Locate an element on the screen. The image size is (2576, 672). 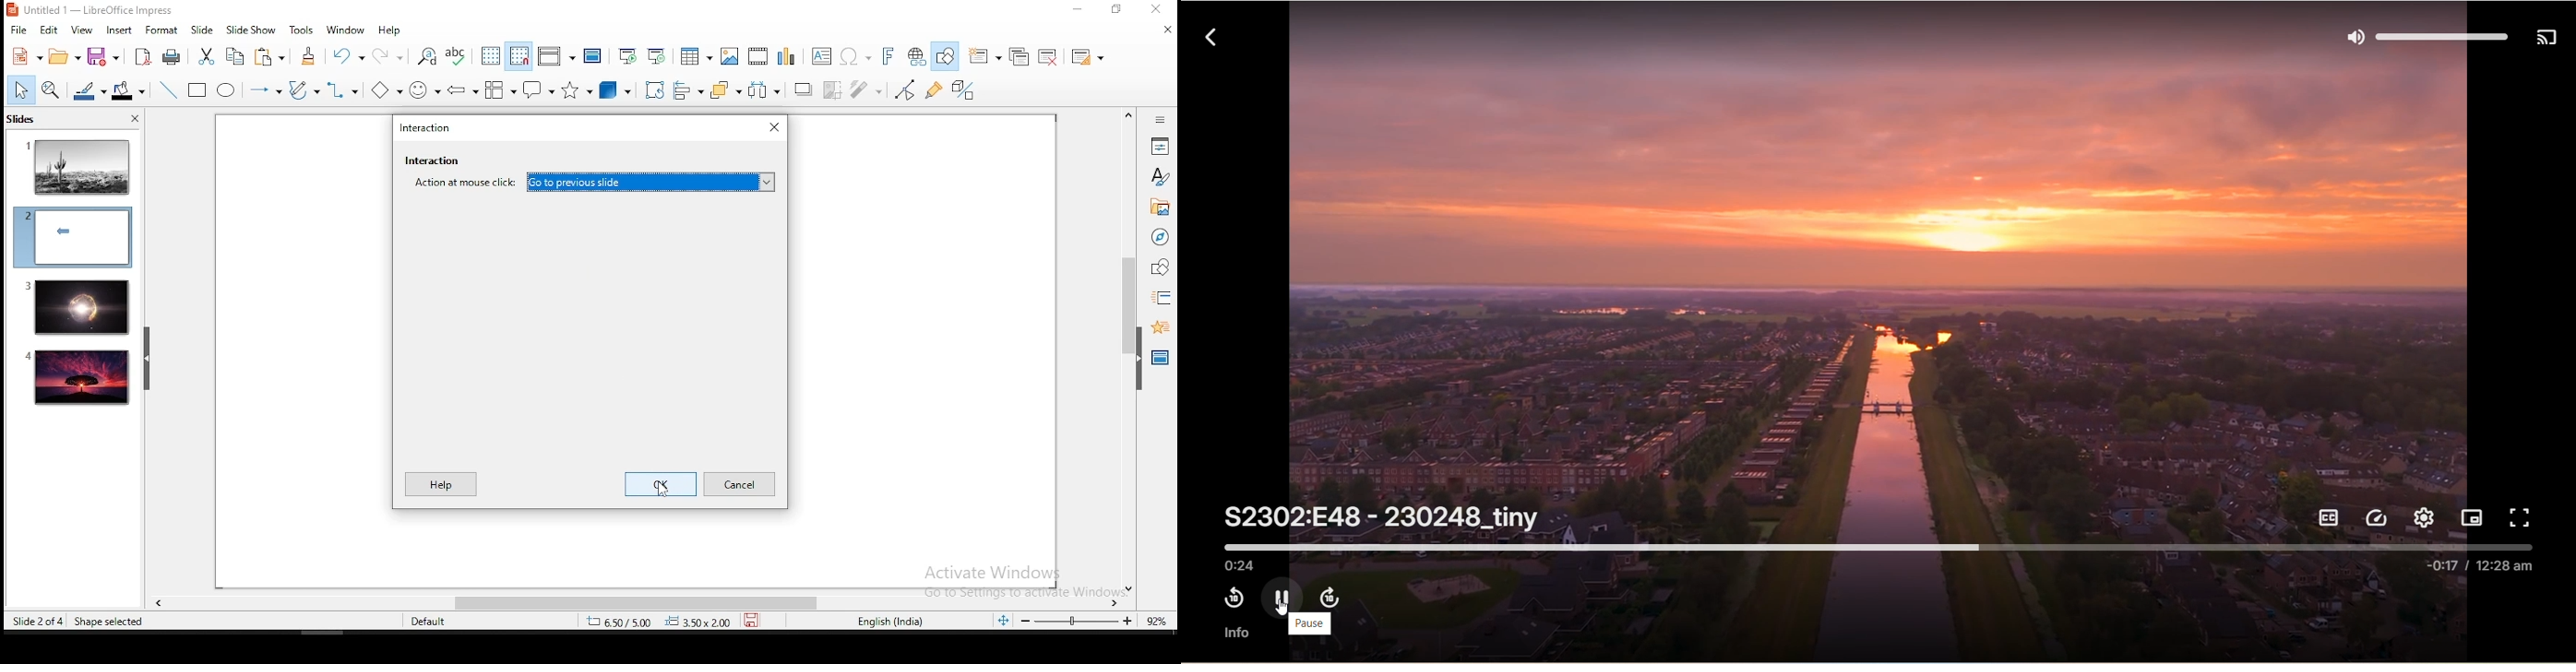
tools is located at coordinates (303, 30).